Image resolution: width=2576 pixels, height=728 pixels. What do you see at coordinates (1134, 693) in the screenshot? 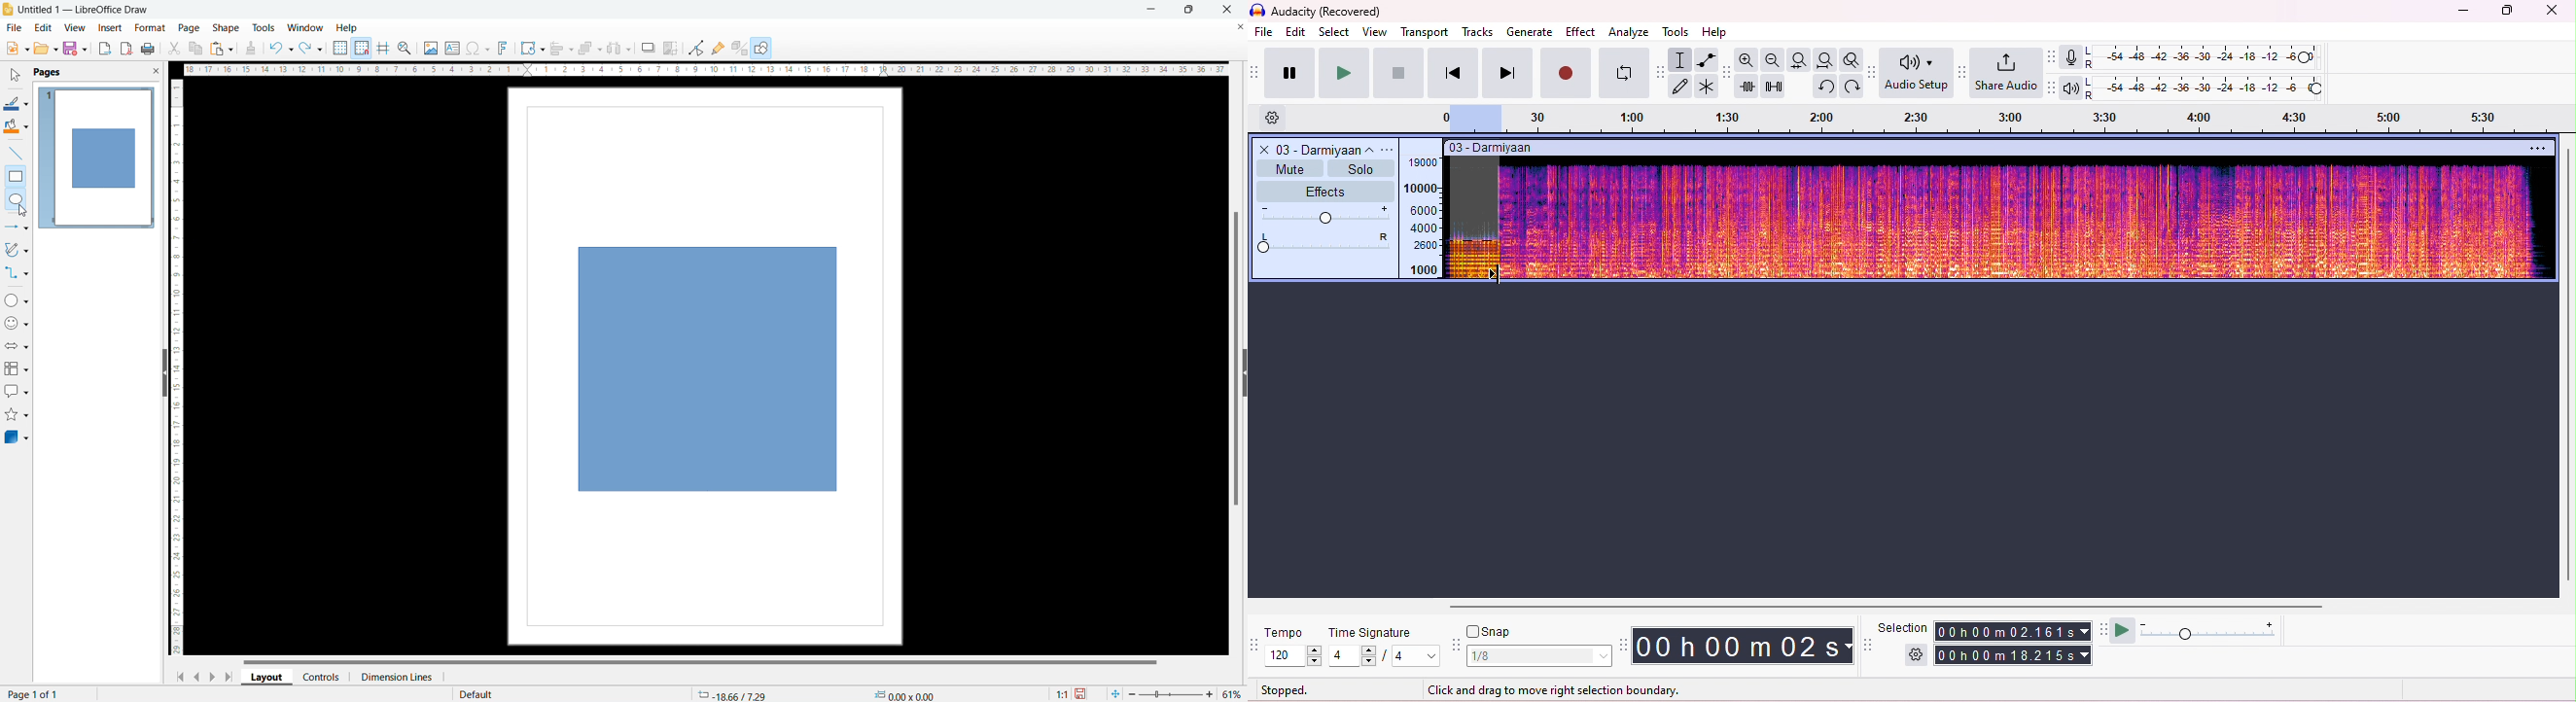
I see `zoom i=out` at bounding box center [1134, 693].